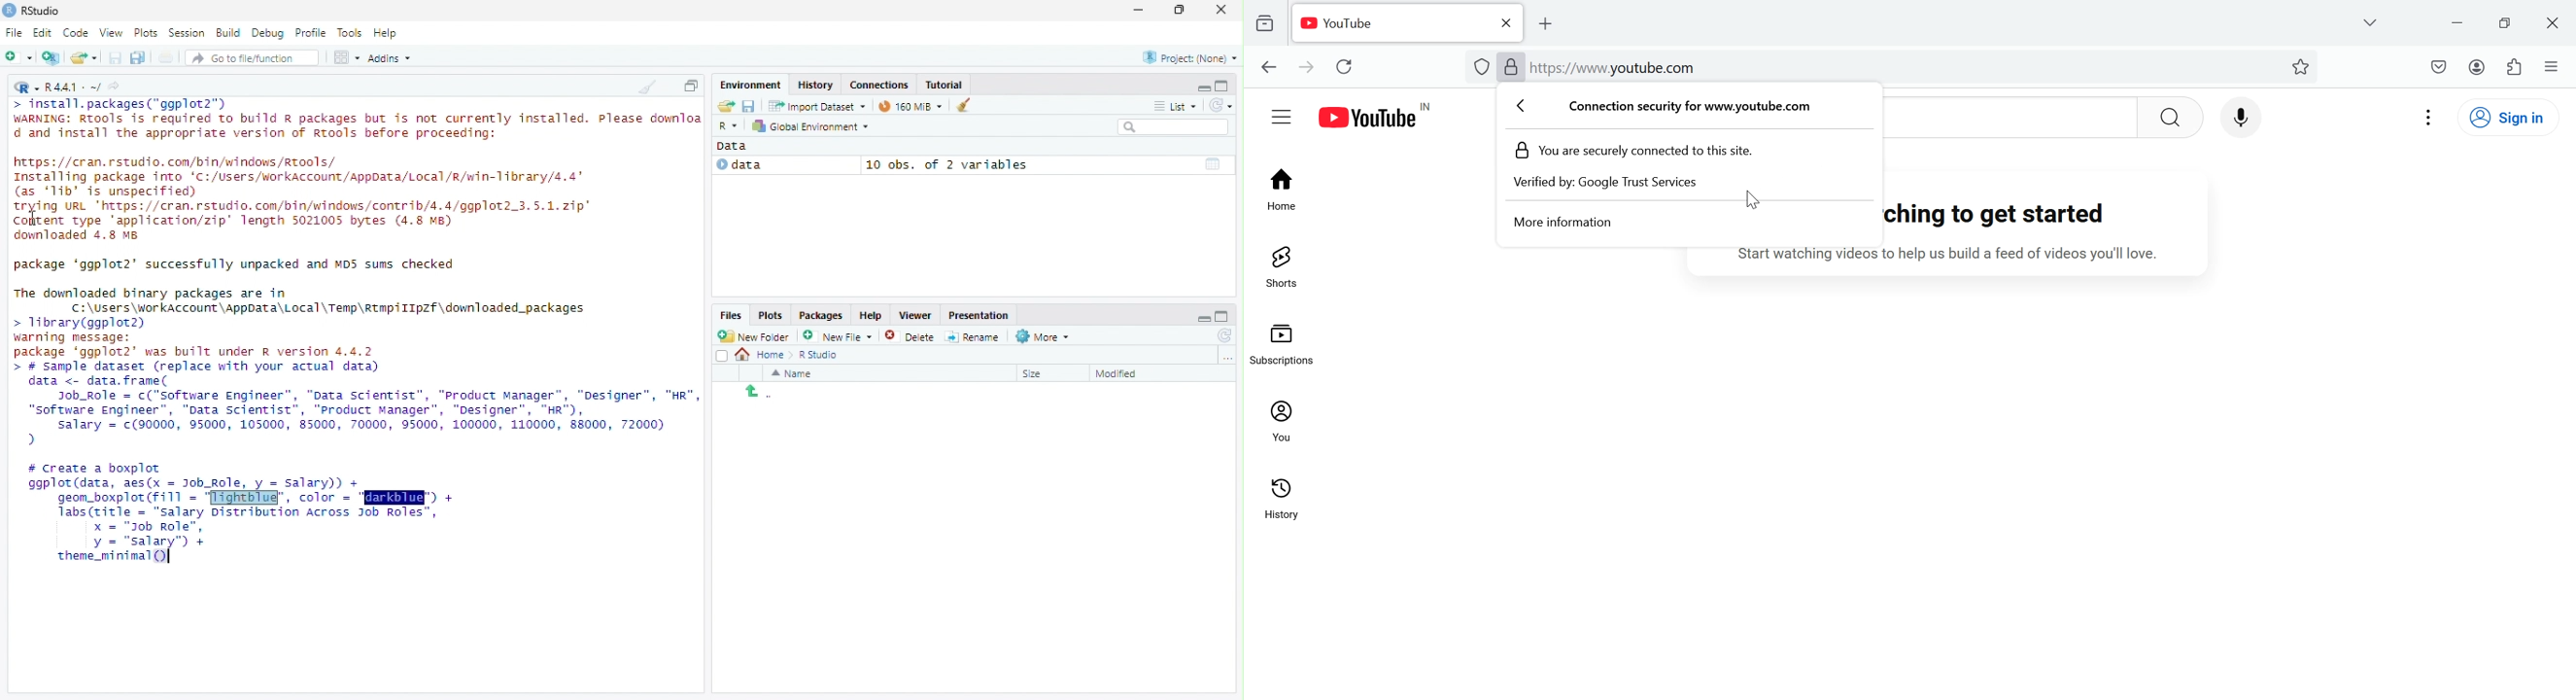  Describe the element at coordinates (1280, 267) in the screenshot. I see `Shorts` at that location.